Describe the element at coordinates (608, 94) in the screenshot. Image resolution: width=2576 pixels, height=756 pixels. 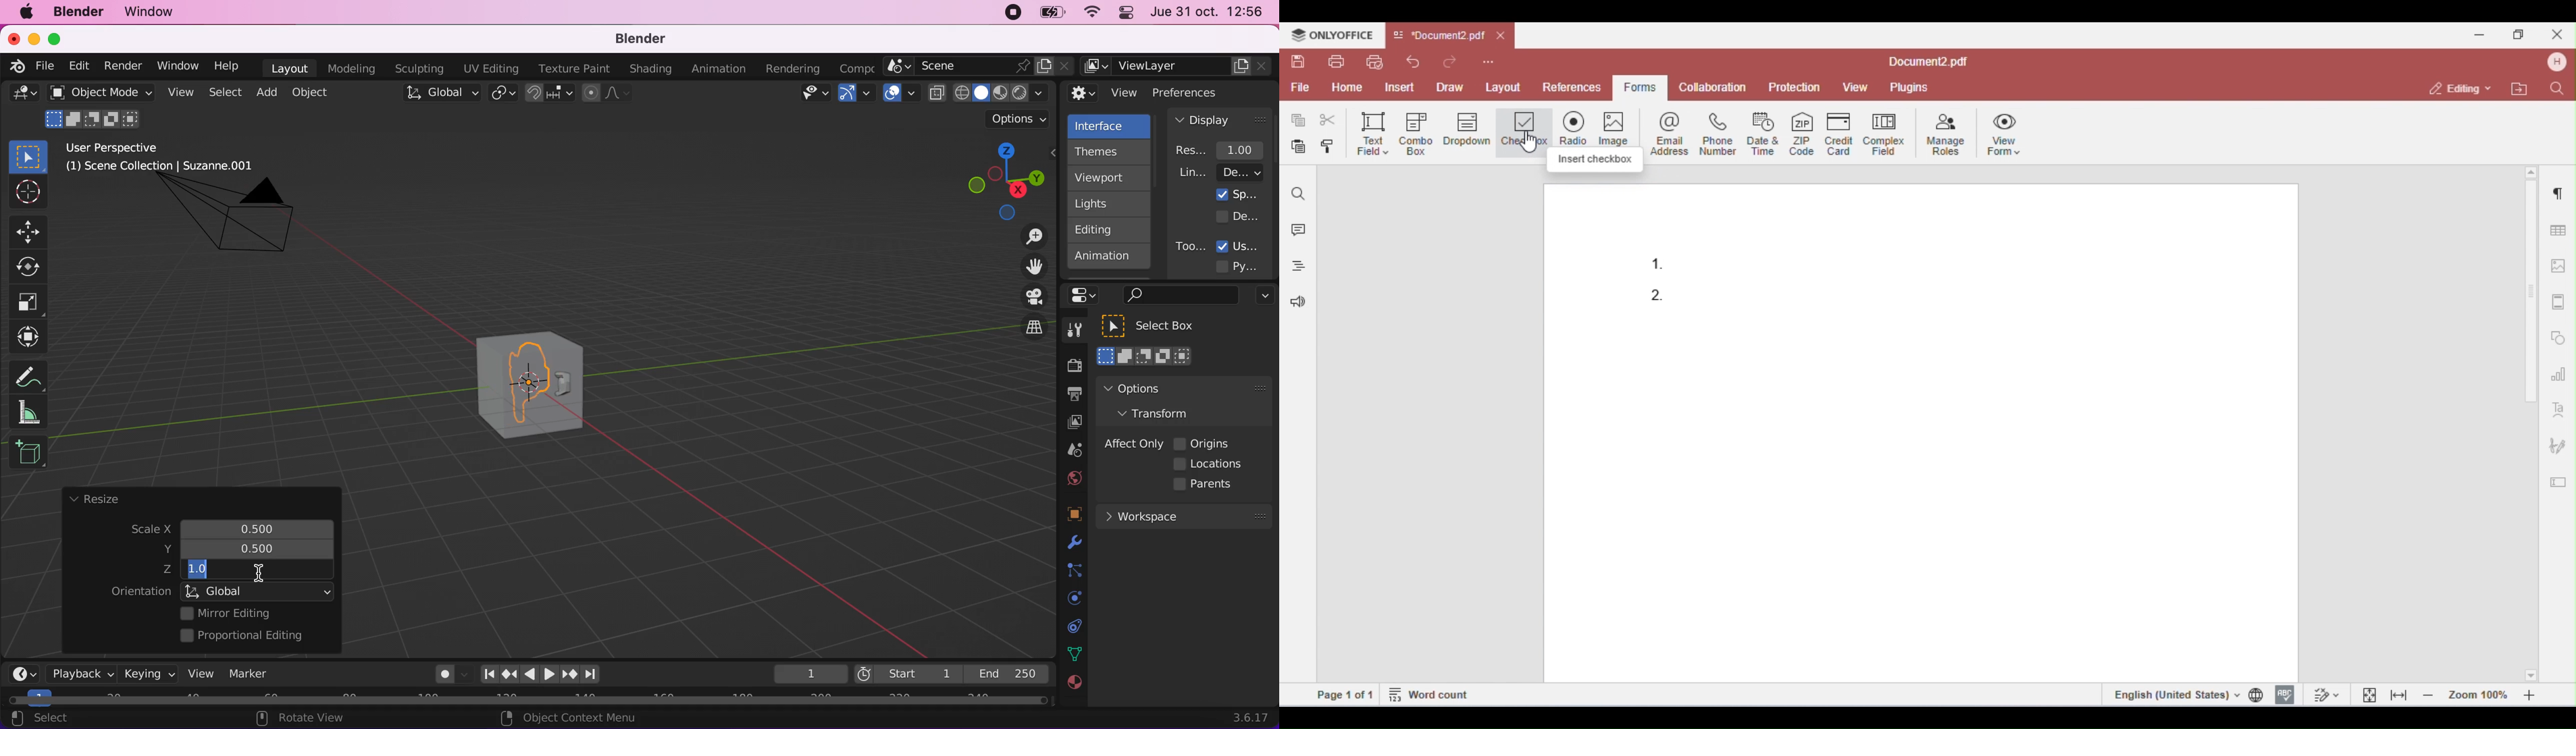
I see `proportional editing objects` at that location.